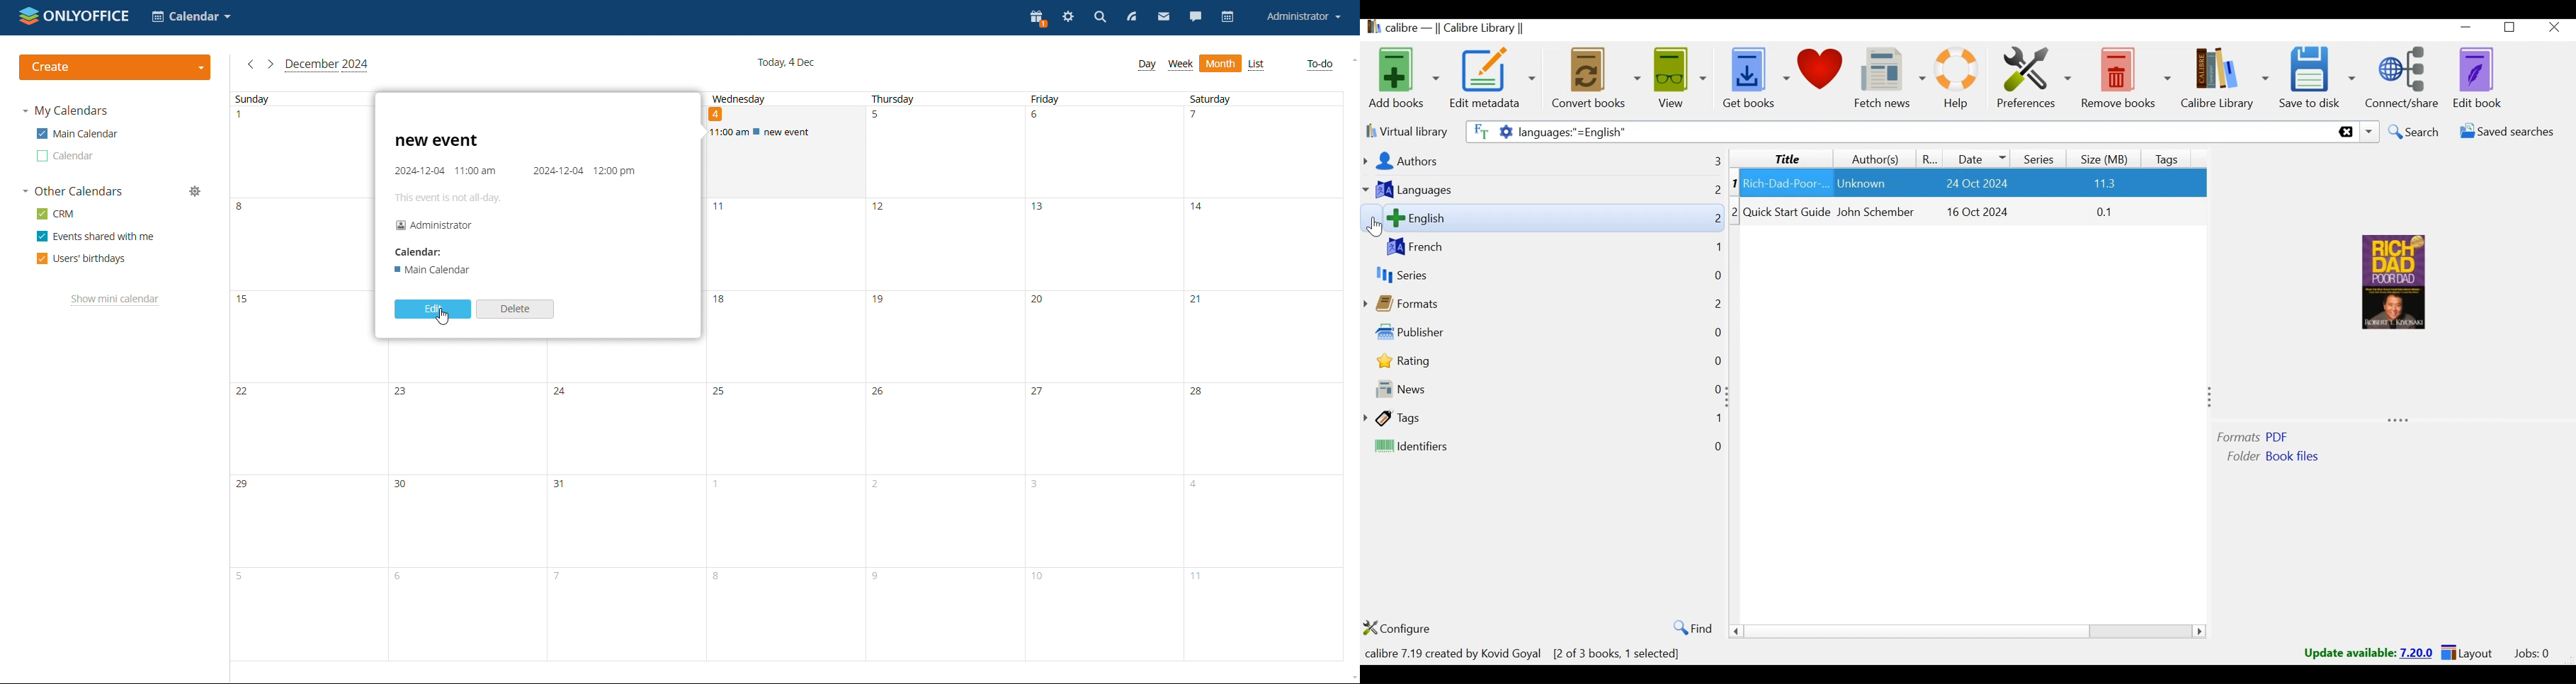  What do you see at coordinates (1410, 628) in the screenshot?
I see `configure` at bounding box center [1410, 628].